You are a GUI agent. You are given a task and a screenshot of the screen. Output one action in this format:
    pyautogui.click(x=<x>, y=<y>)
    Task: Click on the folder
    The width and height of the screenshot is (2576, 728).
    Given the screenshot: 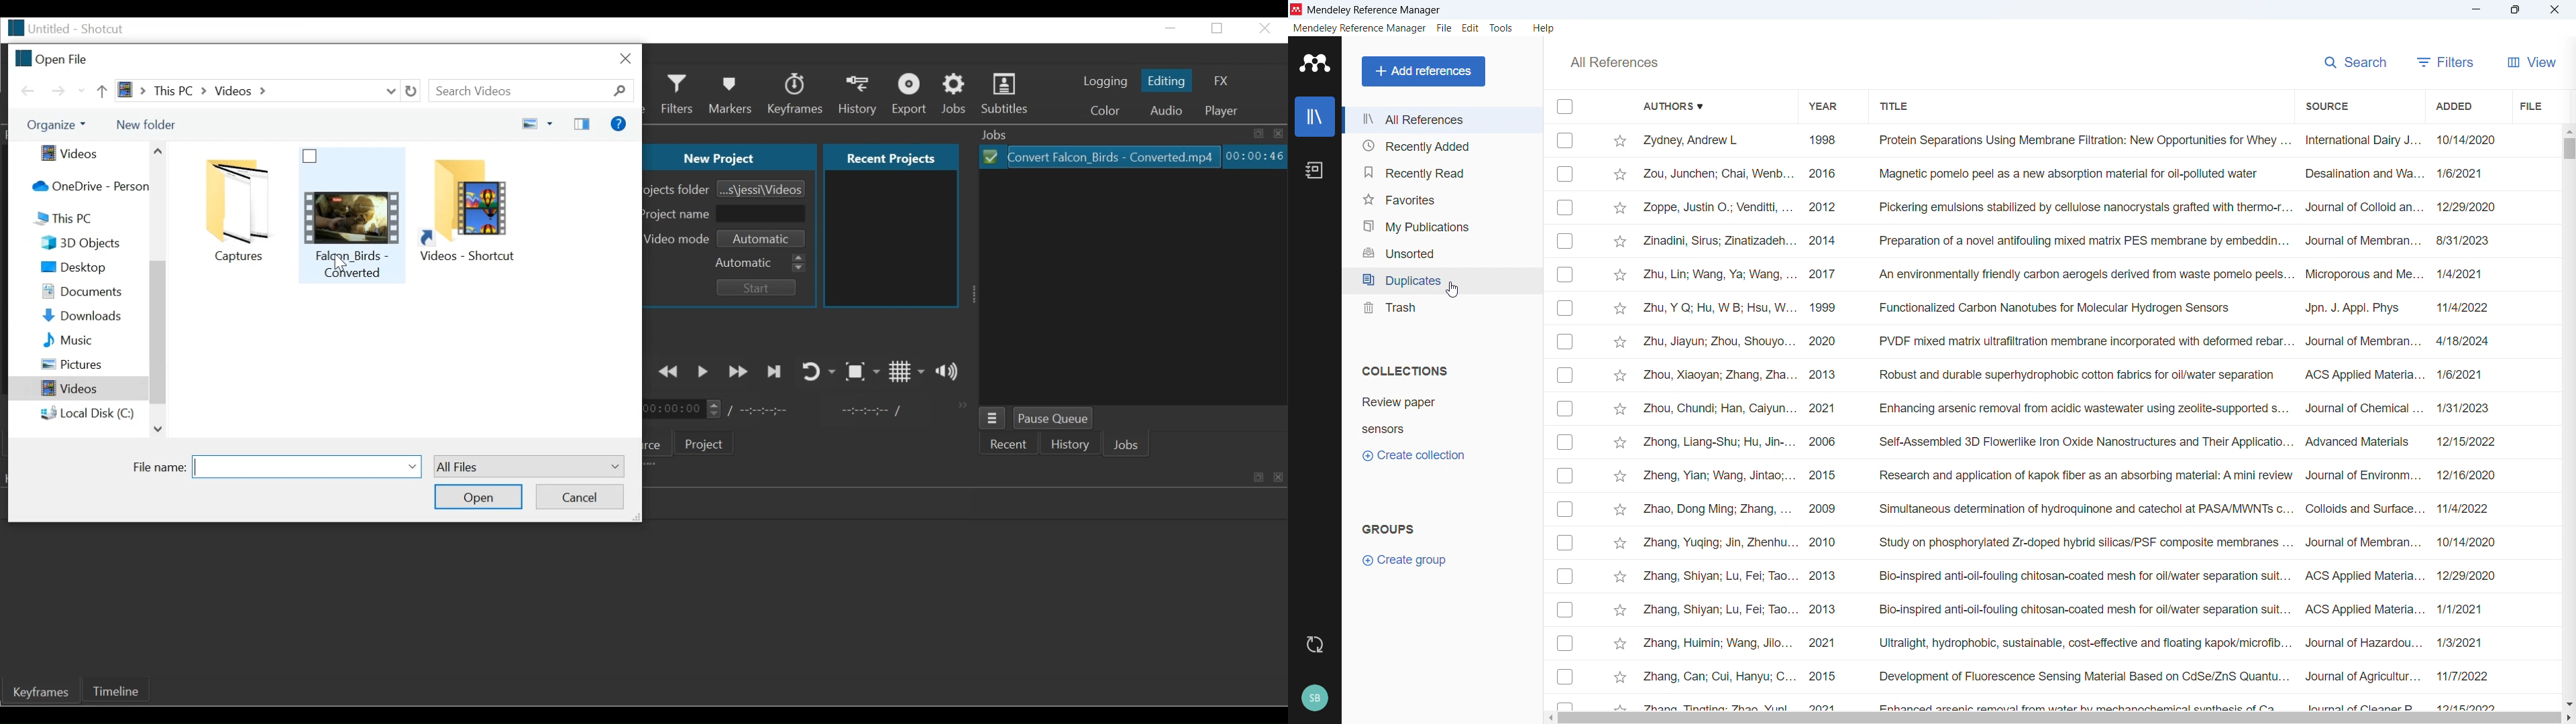 What is the action you would take?
    pyautogui.click(x=352, y=215)
    